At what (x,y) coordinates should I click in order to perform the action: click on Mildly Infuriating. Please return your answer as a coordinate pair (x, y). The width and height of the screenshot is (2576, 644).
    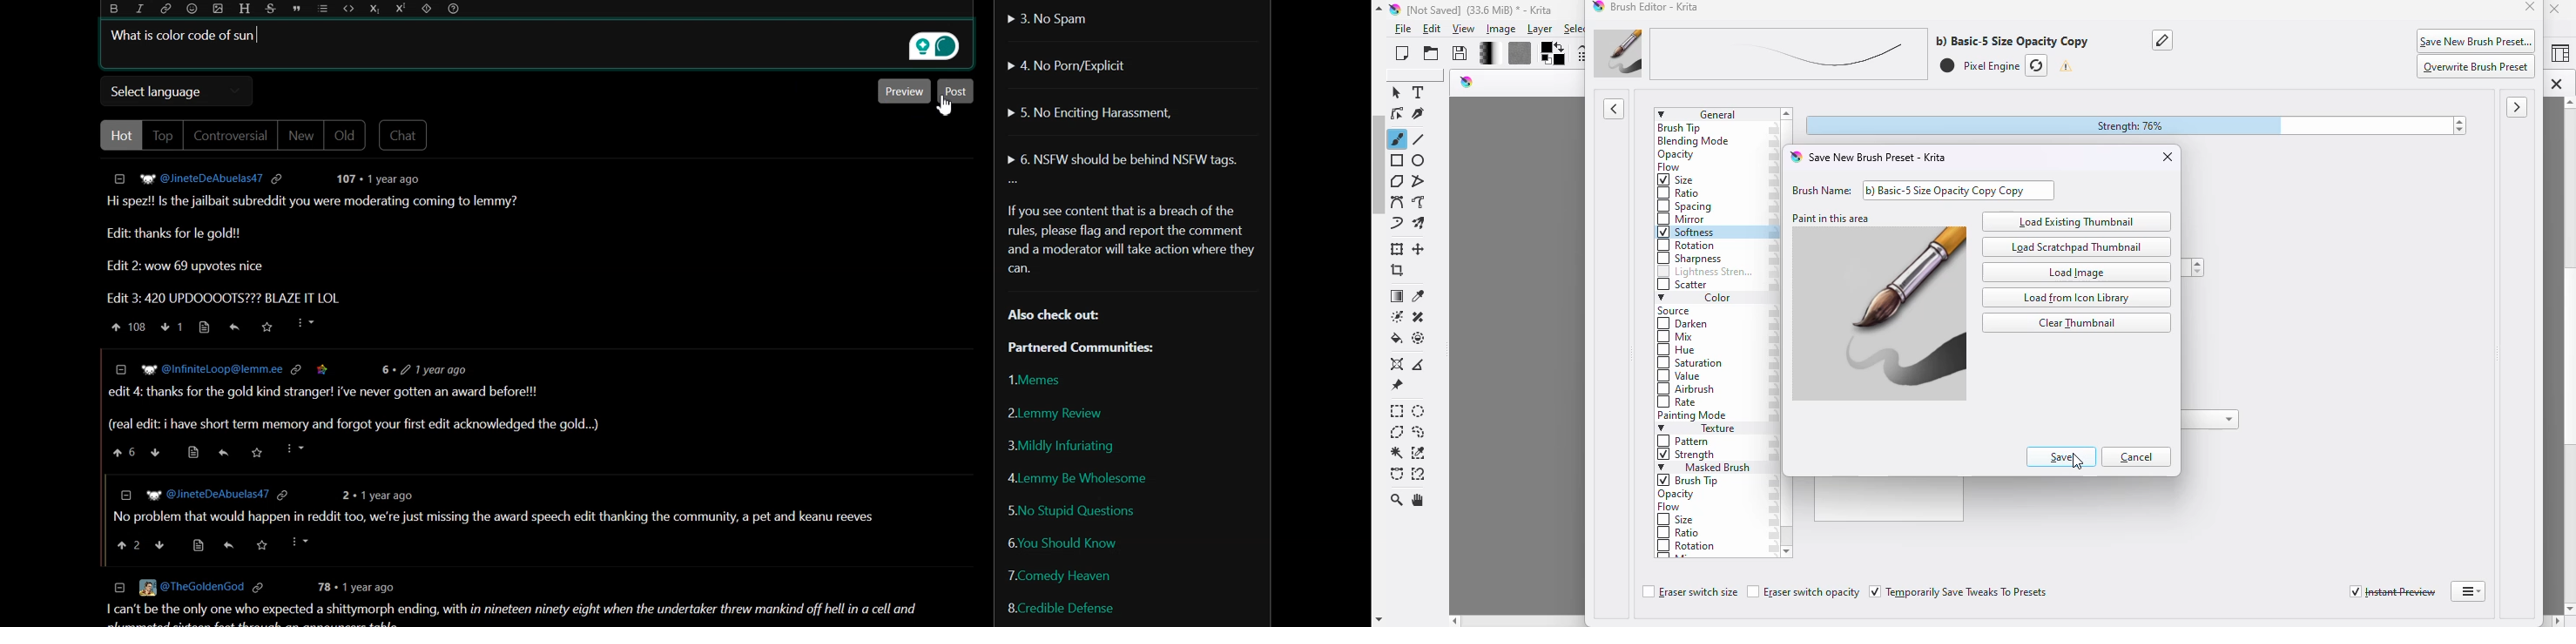
    Looking at the image, I should click on (1078, 446).